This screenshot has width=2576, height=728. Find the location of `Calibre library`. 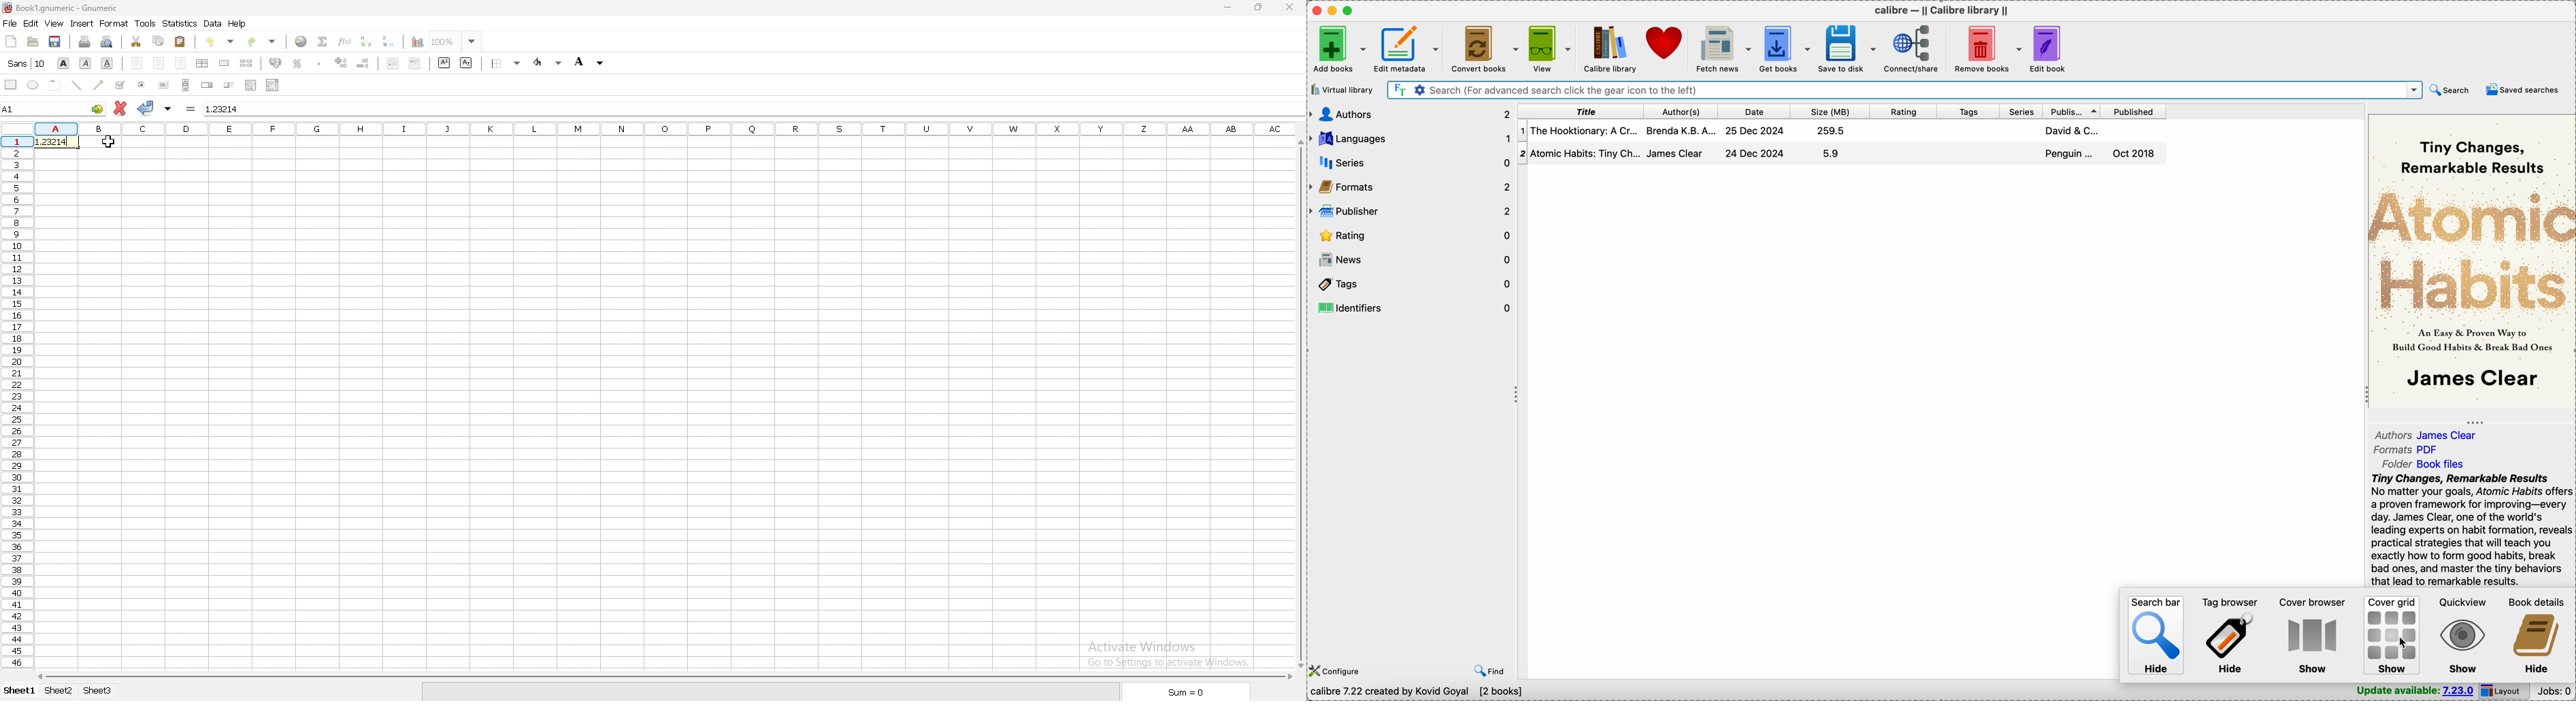

Calibre library is located at coordinates (1609, 48).